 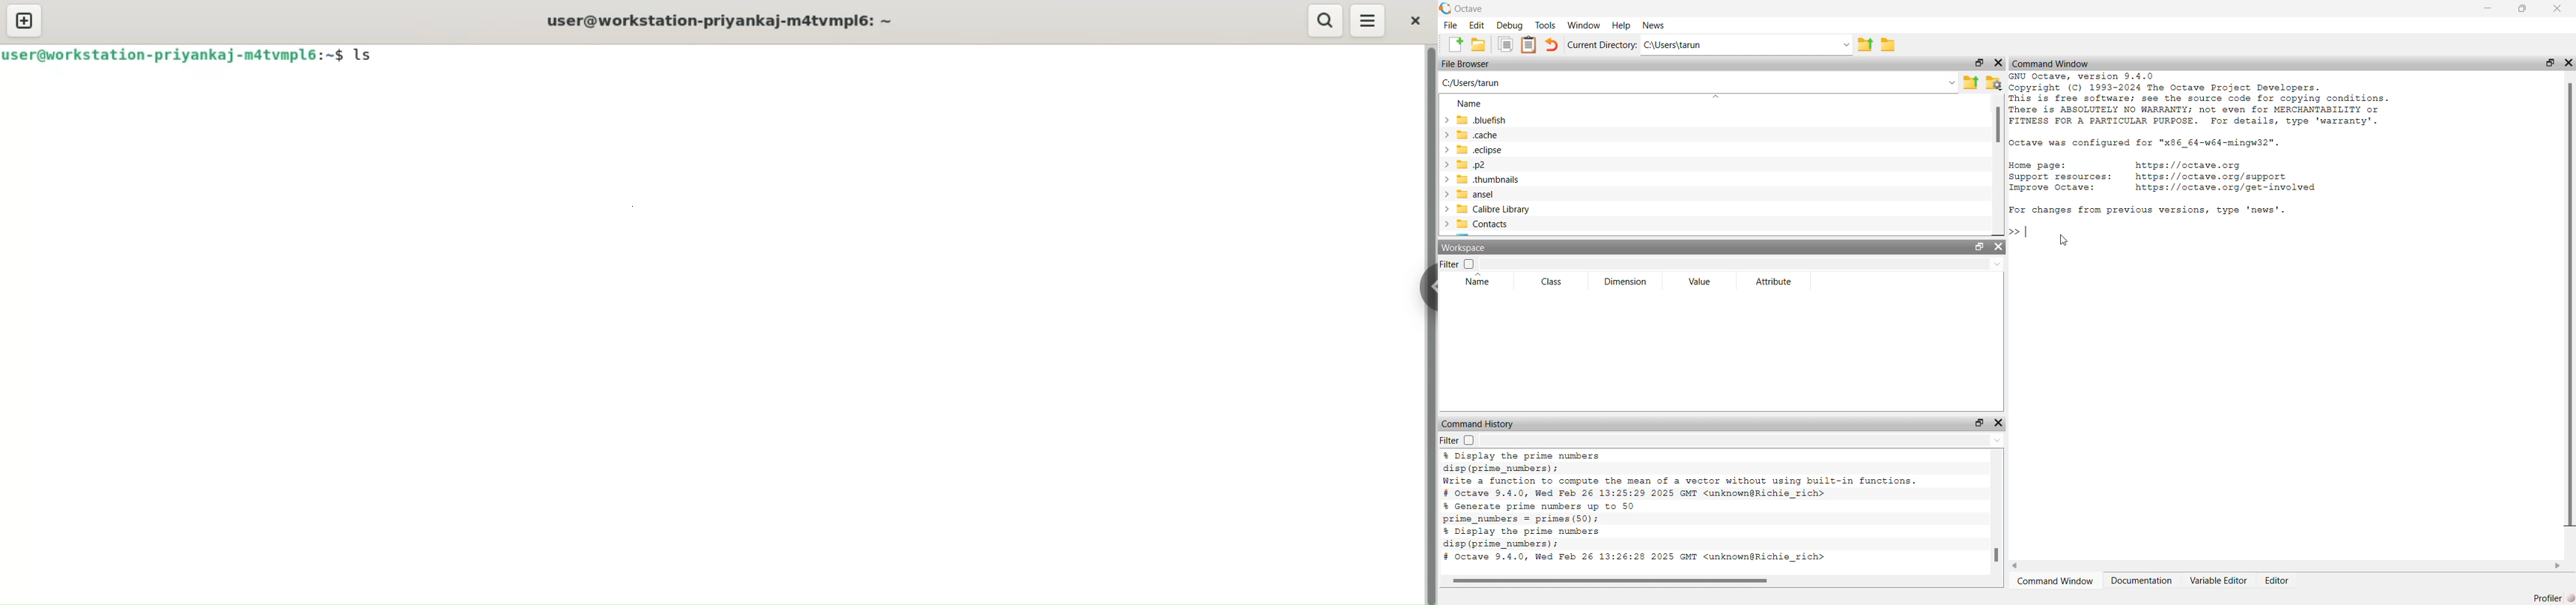 What do you see at coordinates (1505, 44) in the screenshot?
I see `copy` at bounding box center [1505, 44].